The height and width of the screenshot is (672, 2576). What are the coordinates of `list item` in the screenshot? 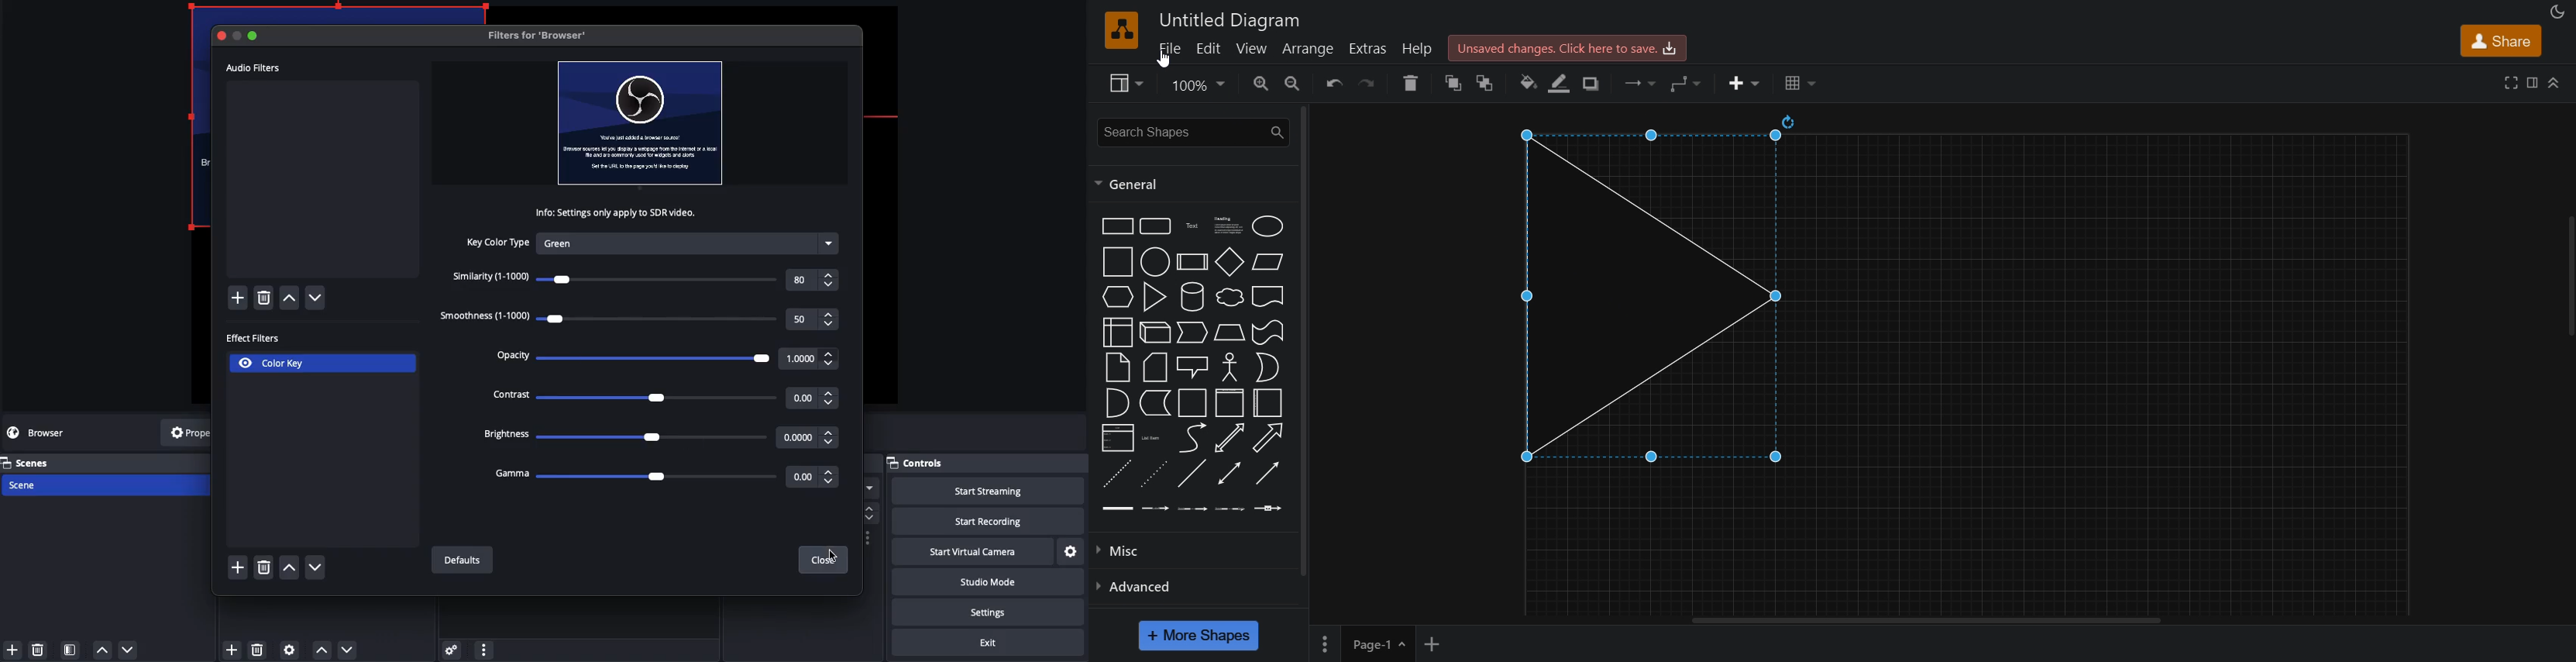 It's located at (1151, 438).